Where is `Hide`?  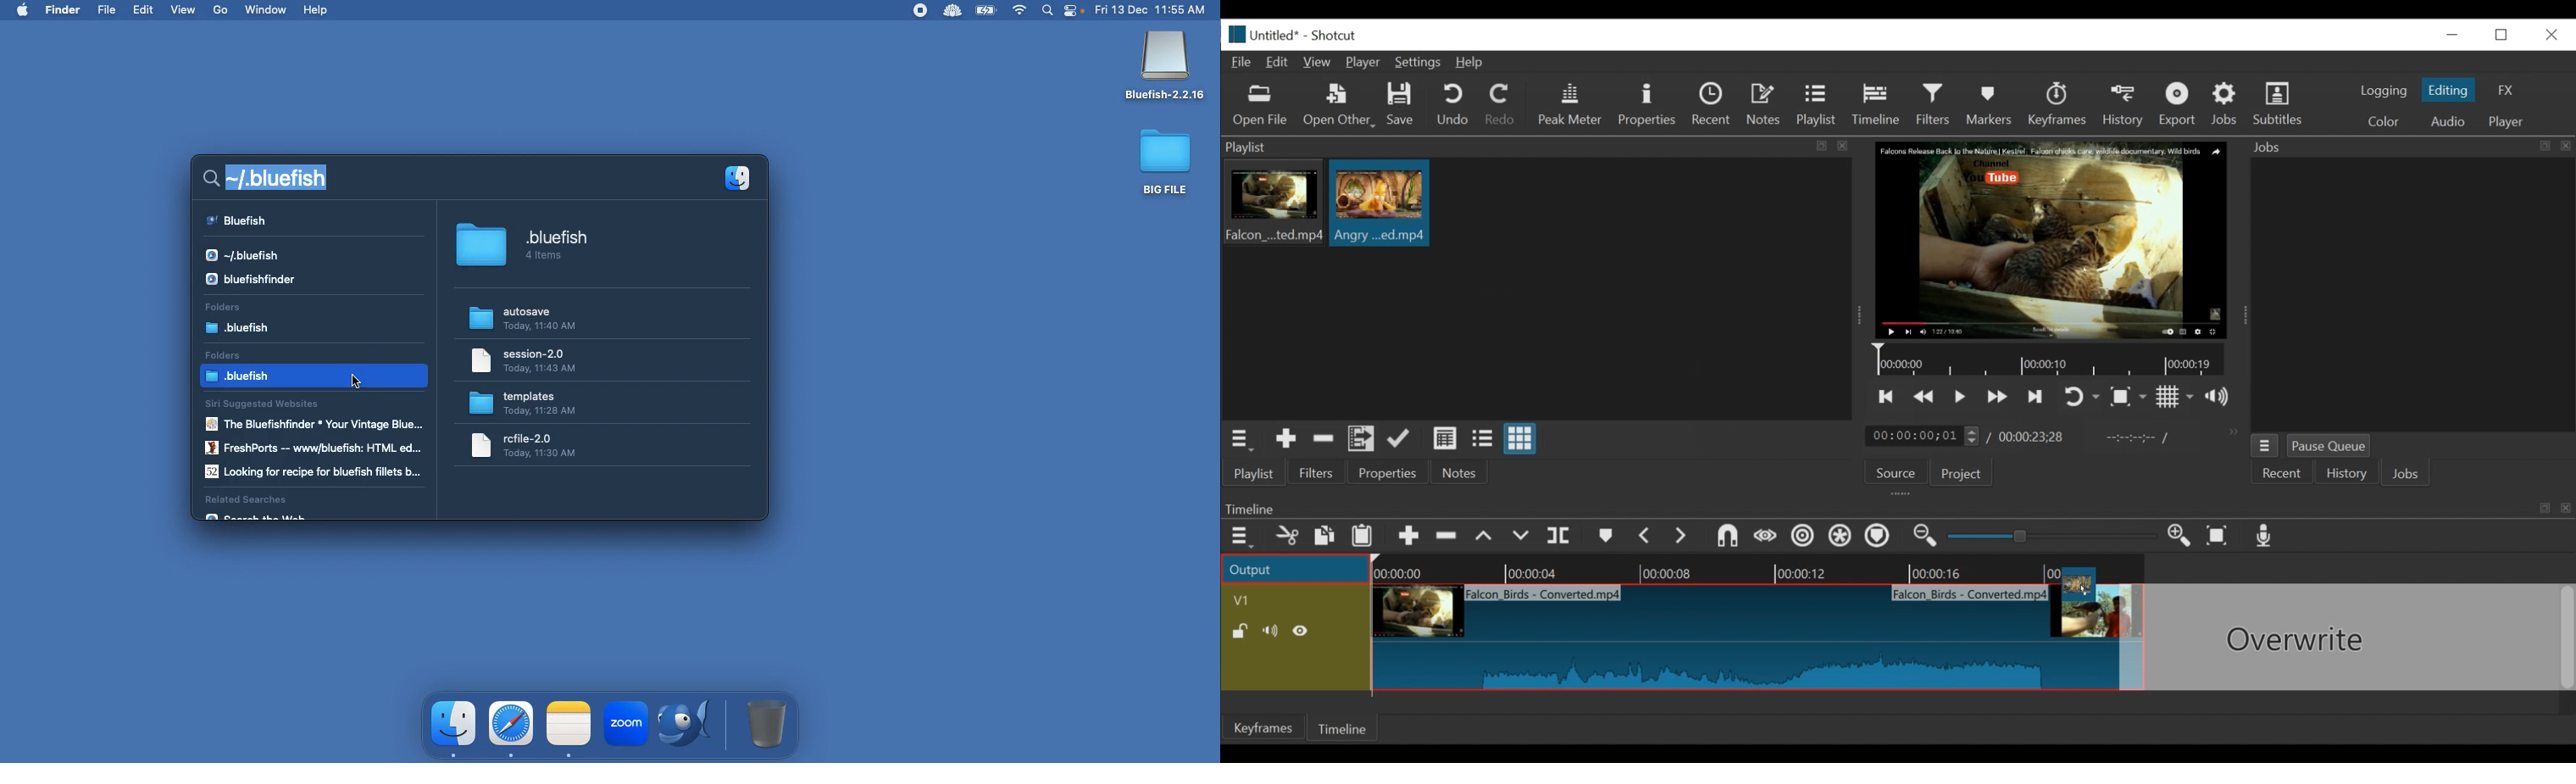 Hide is located at coordinates (1304, 631).